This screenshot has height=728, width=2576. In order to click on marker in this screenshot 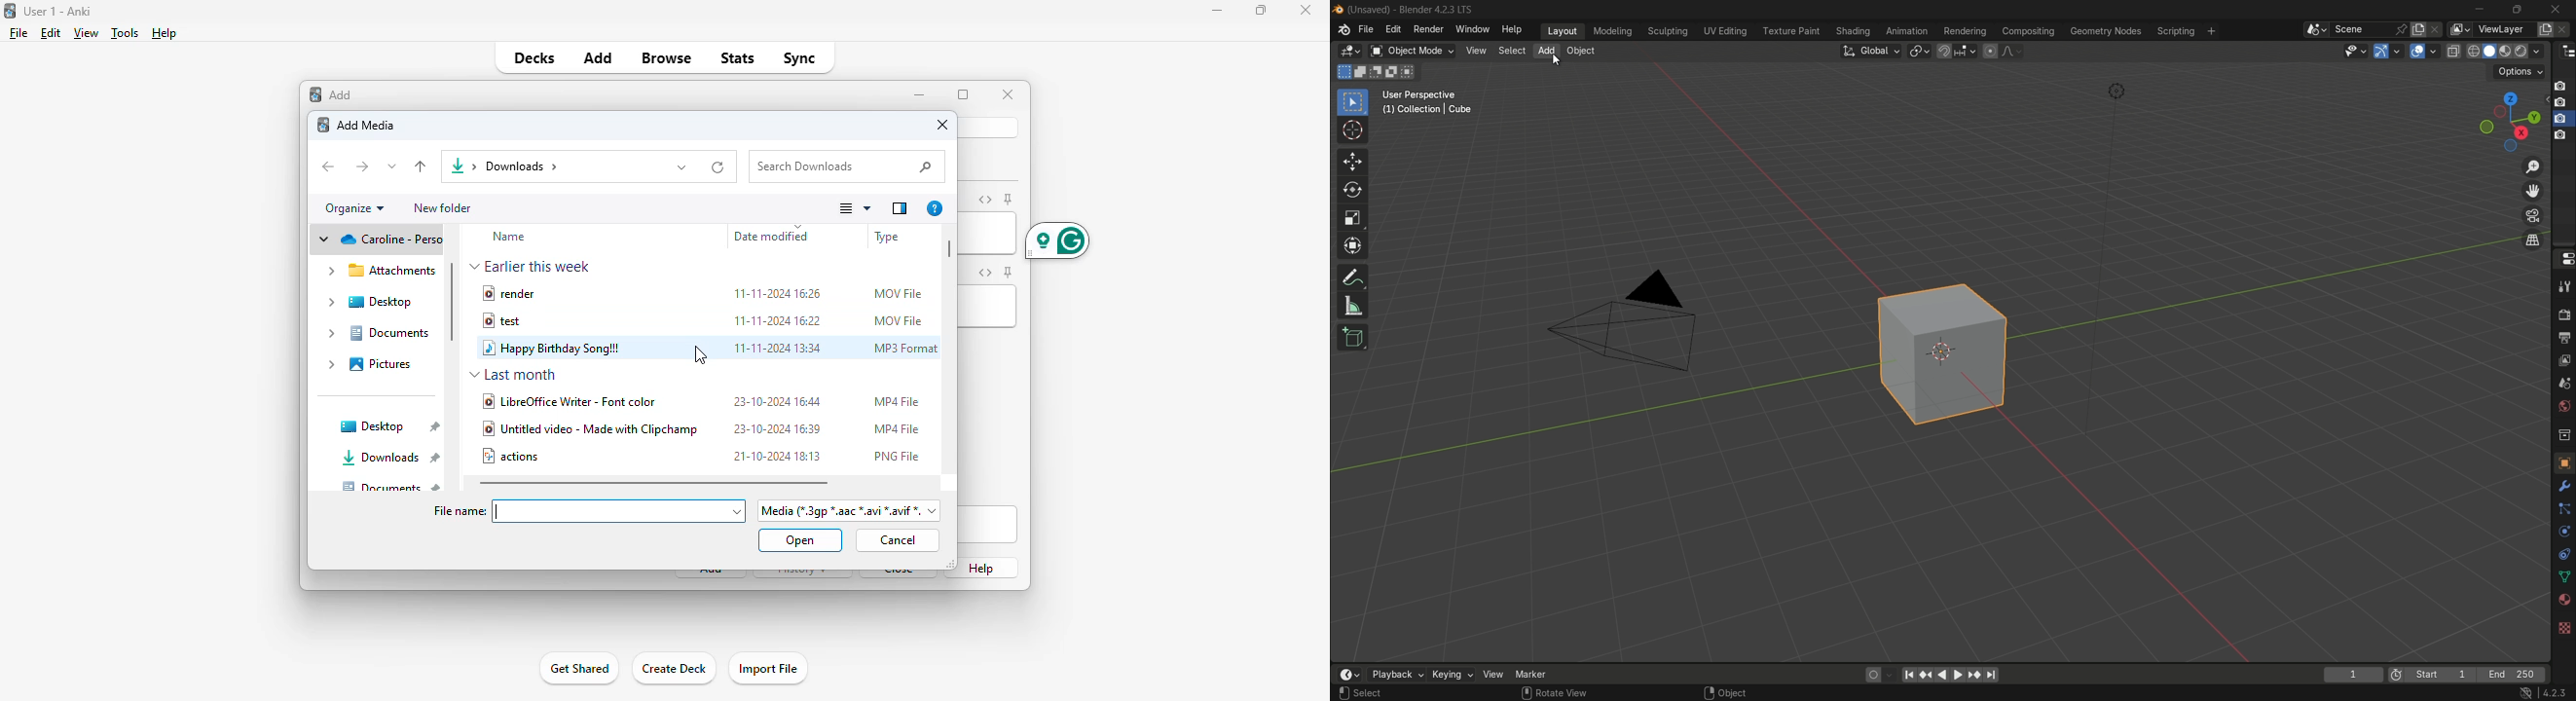, I will do `click(1531, 674)`.